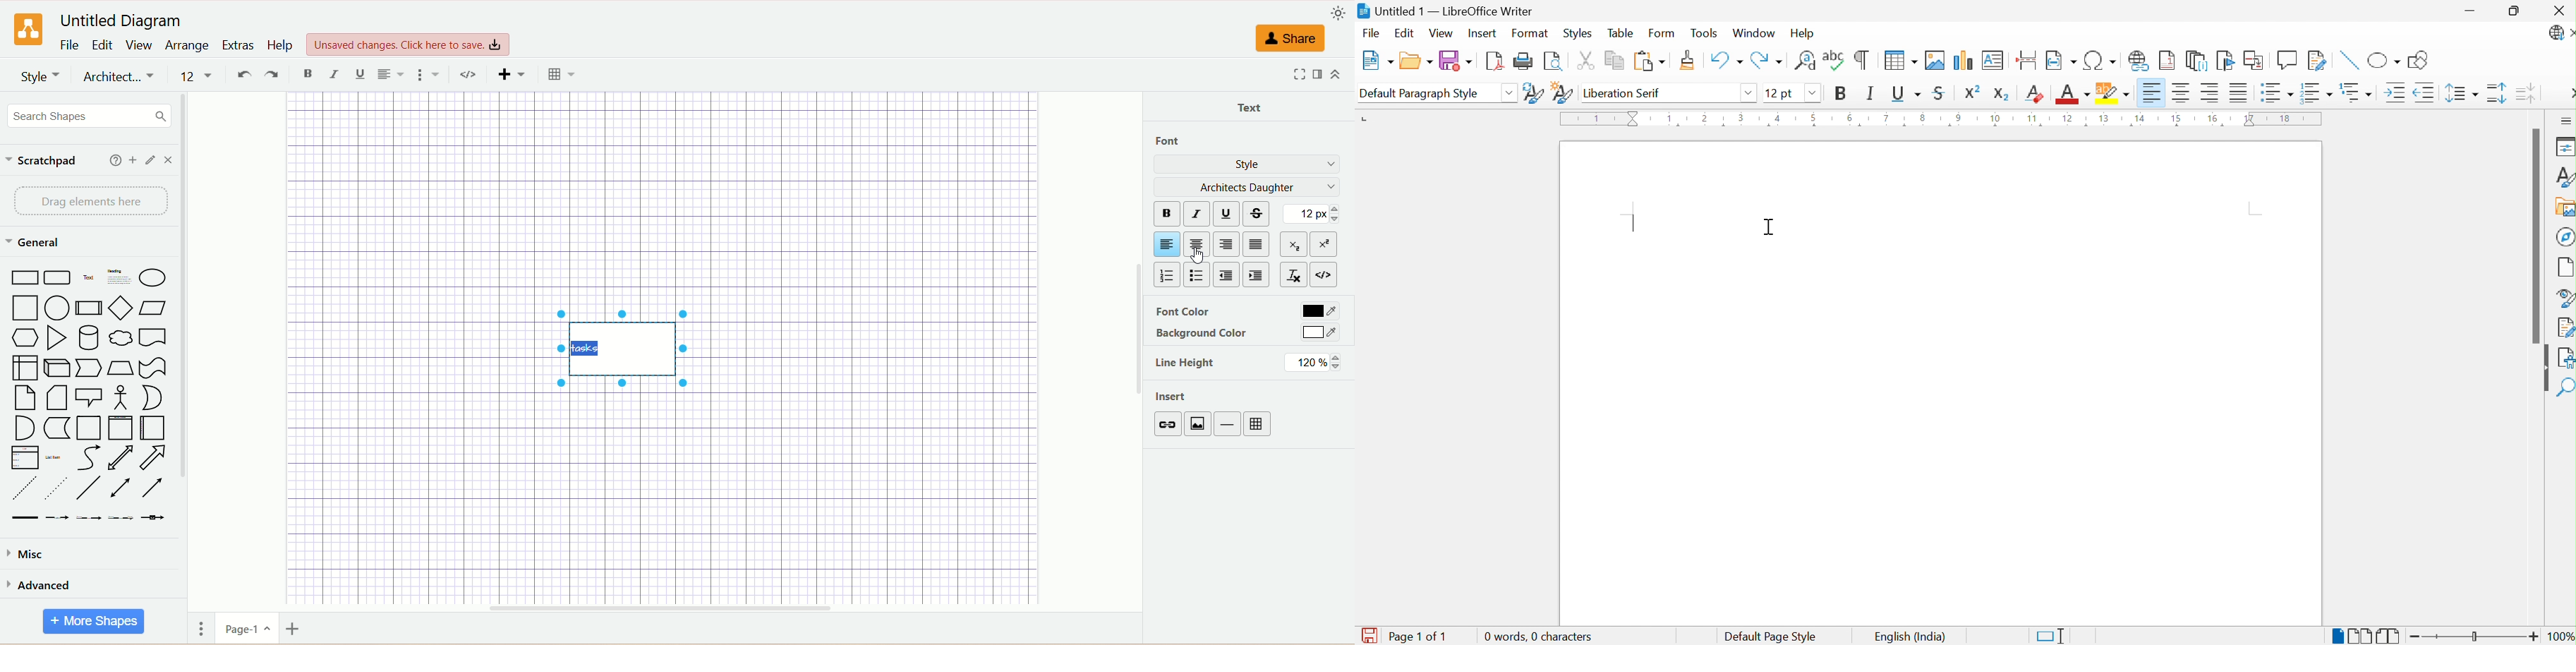 Image resolution: width=2576 pixels, height=672 pixels. What do you see at coordinates (1175, 140) in the screenshot?
I see `font` at bounding box center [1175, 140].